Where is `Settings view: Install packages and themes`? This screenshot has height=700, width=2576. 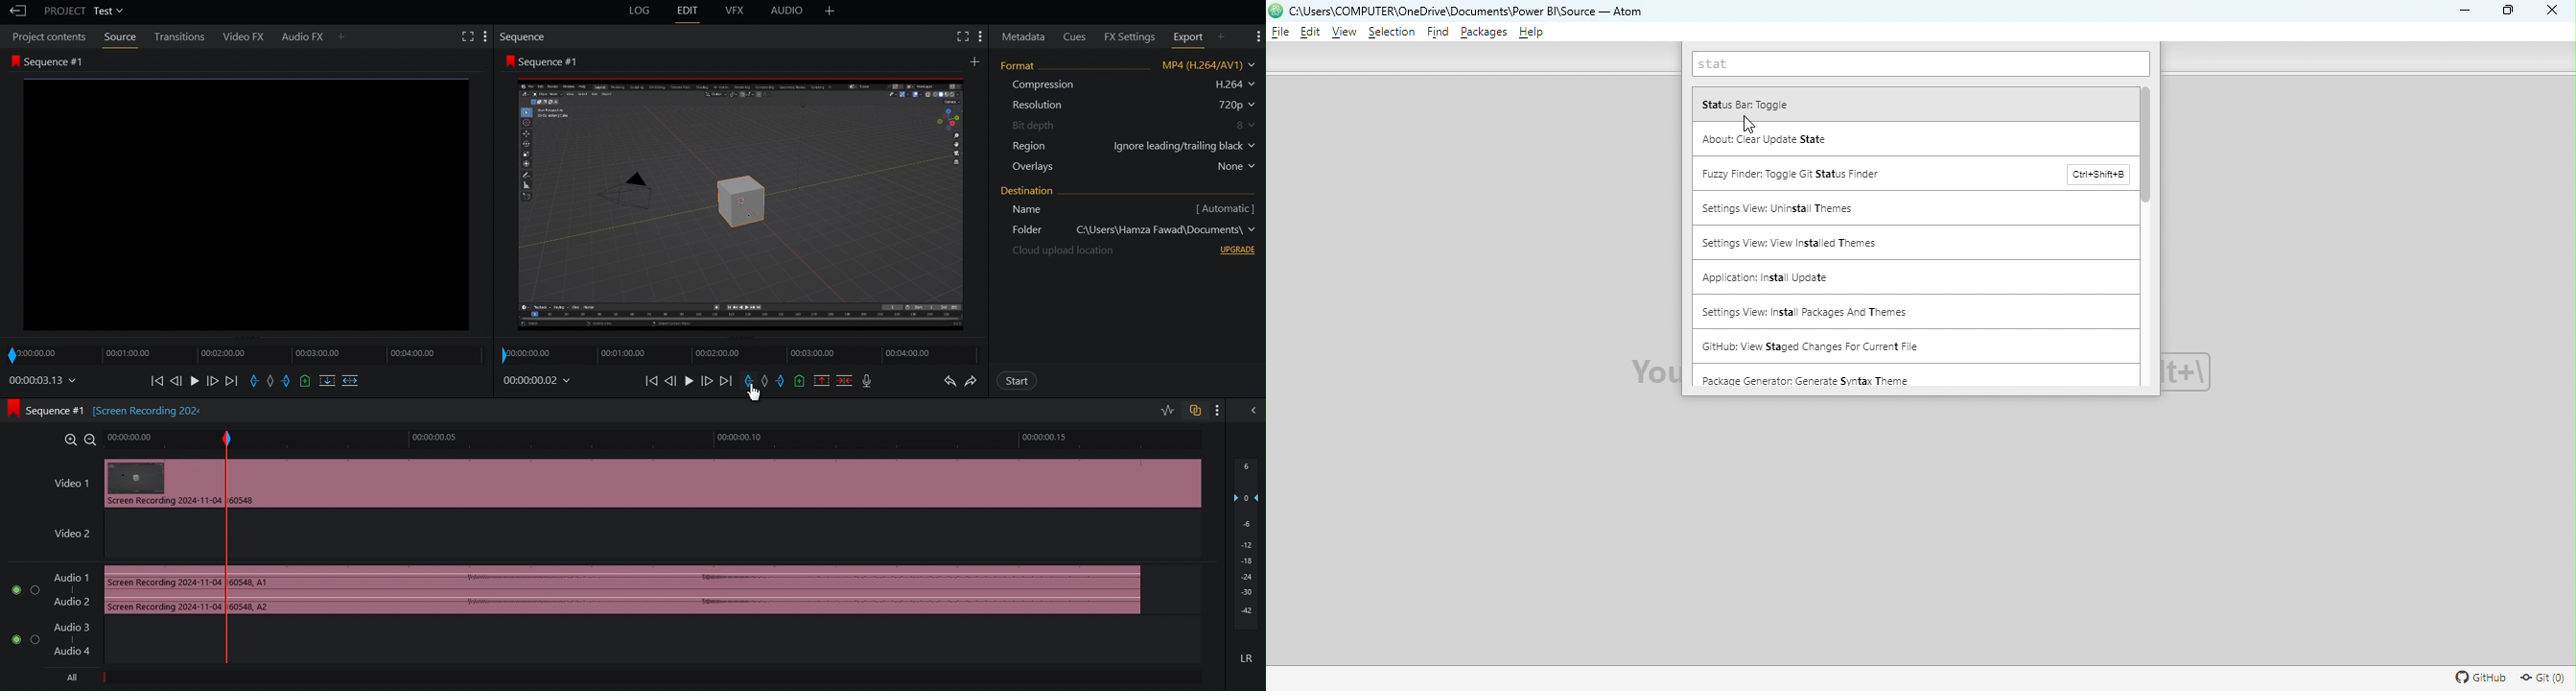 Settings view: Install packages and themes is located at coordinates (1912, 312).